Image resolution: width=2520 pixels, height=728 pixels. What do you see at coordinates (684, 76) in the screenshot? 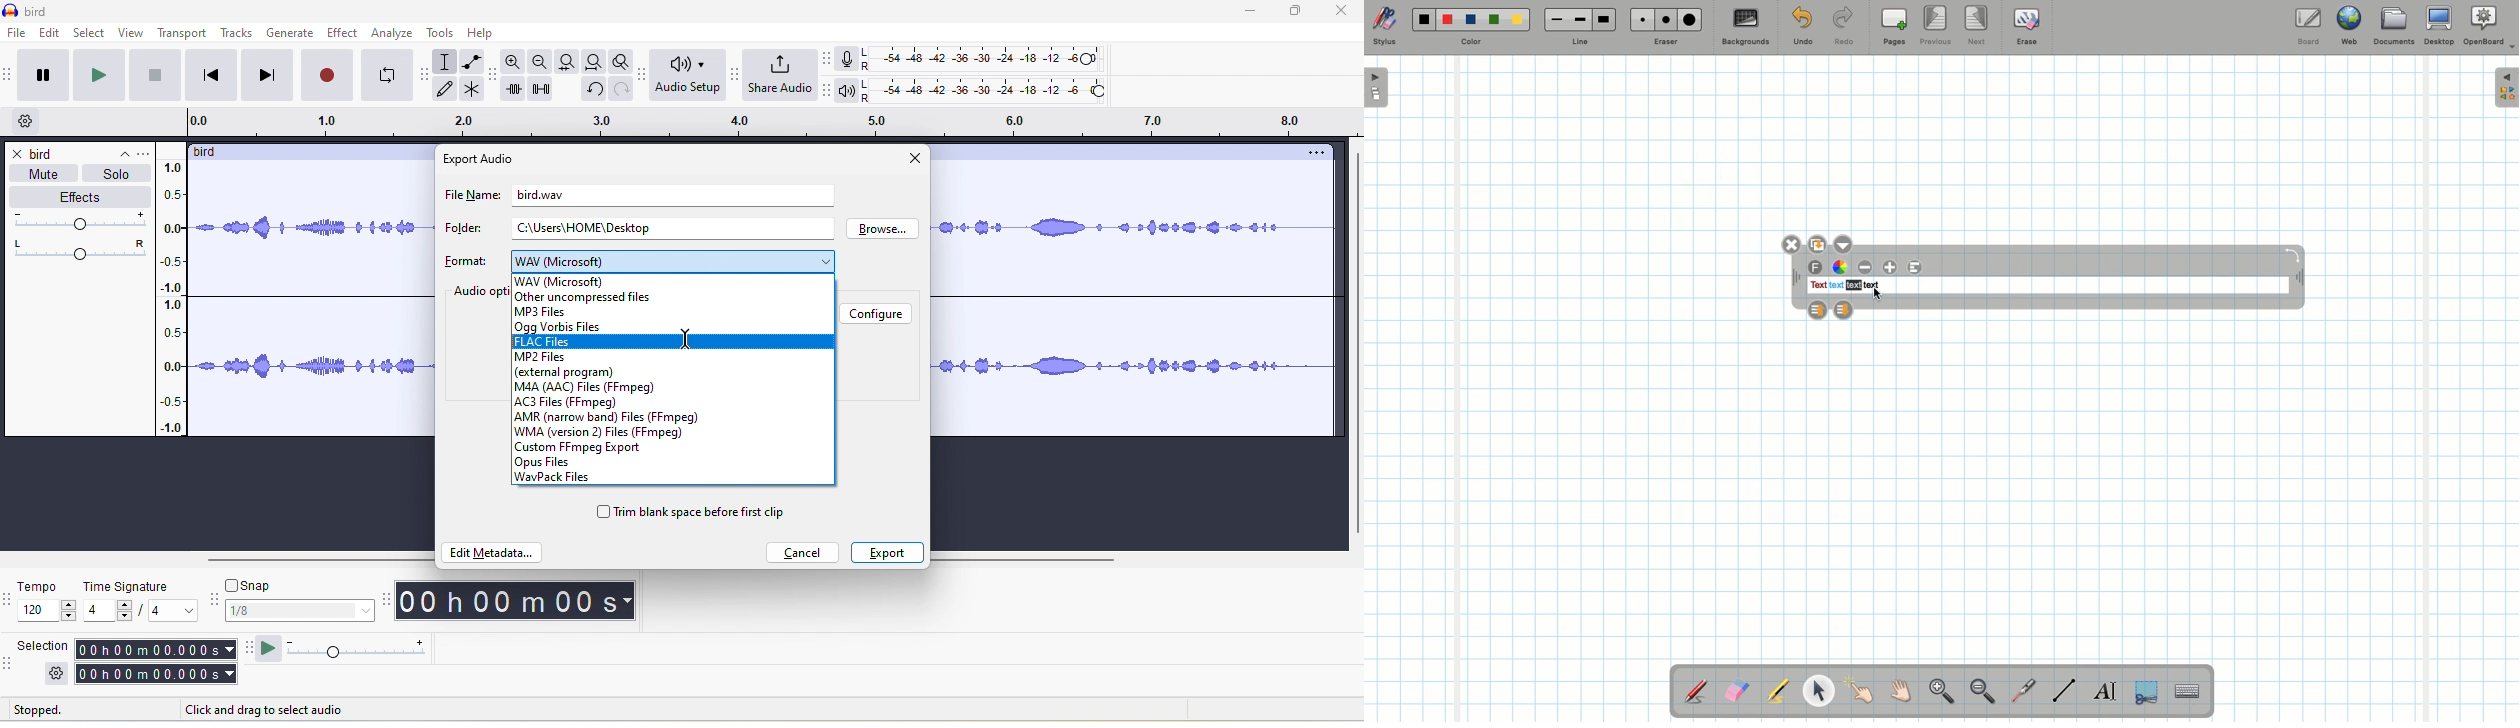
I see `audio setup` at bounding box center [684, 76].